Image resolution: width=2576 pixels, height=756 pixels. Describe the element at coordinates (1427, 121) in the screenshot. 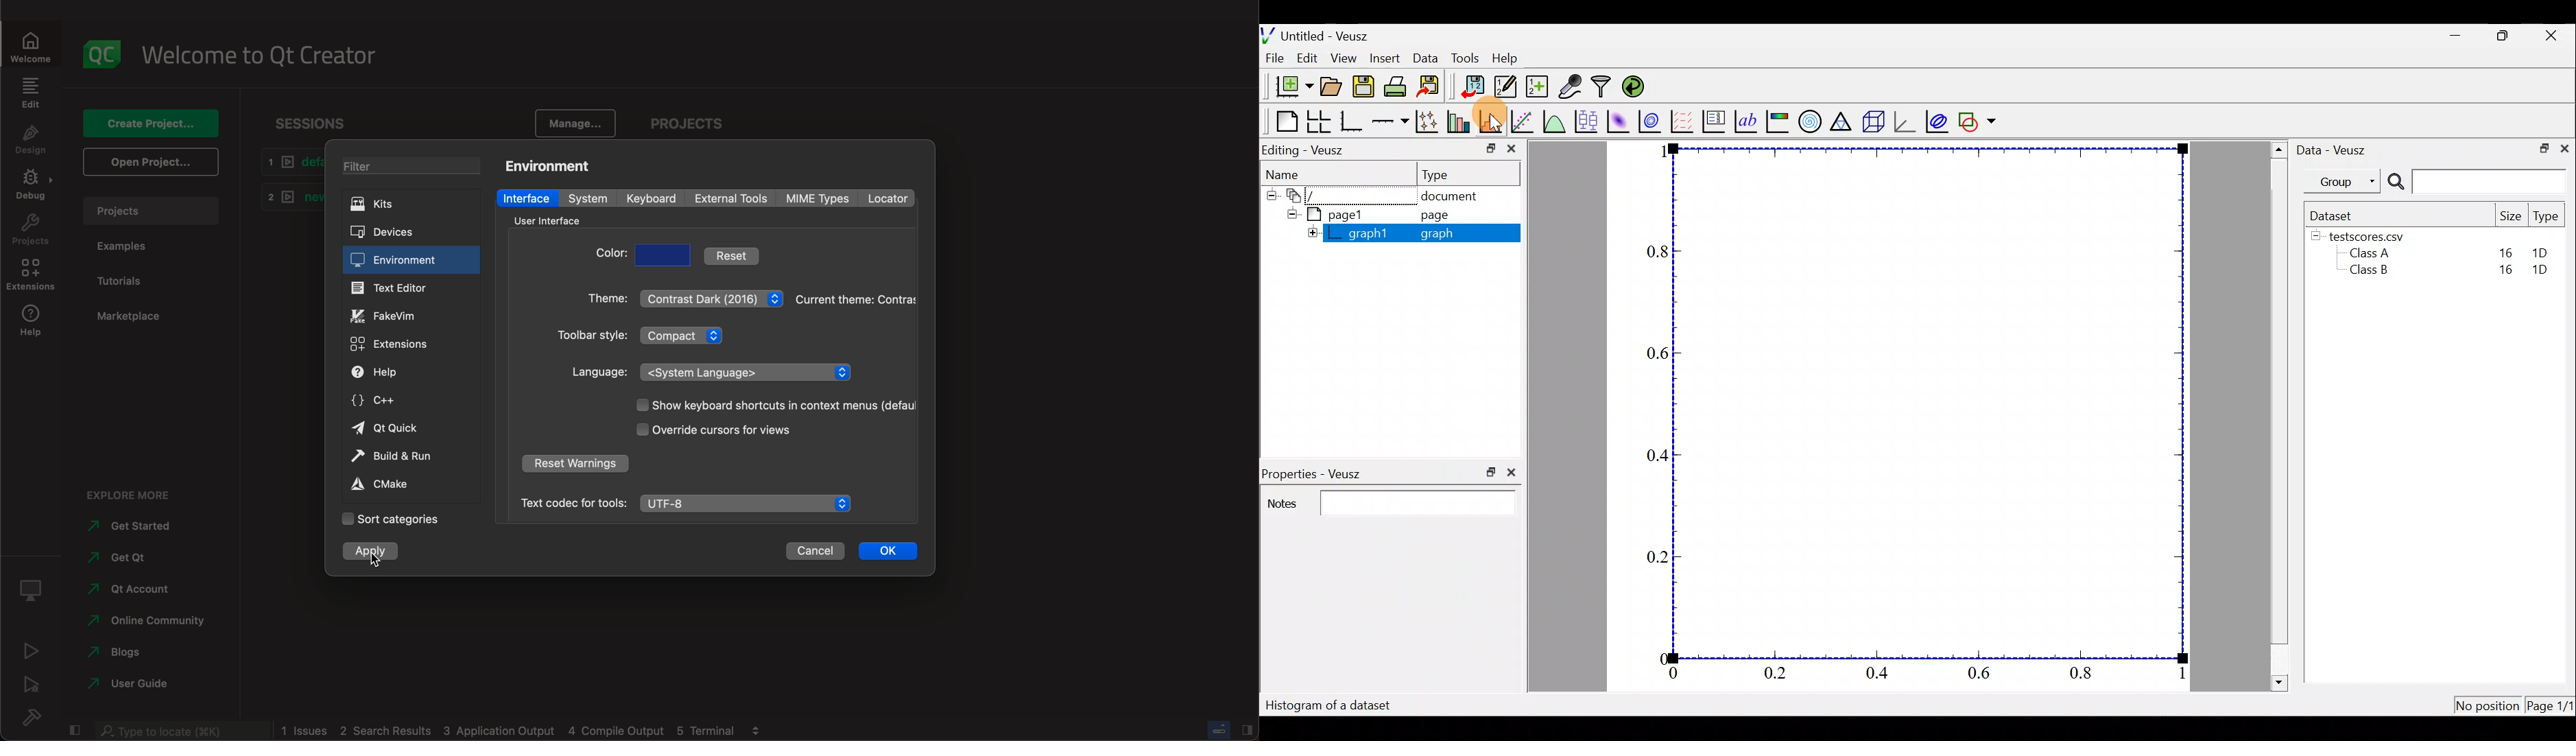

I see `Plot points with lines and error bars` at that location.